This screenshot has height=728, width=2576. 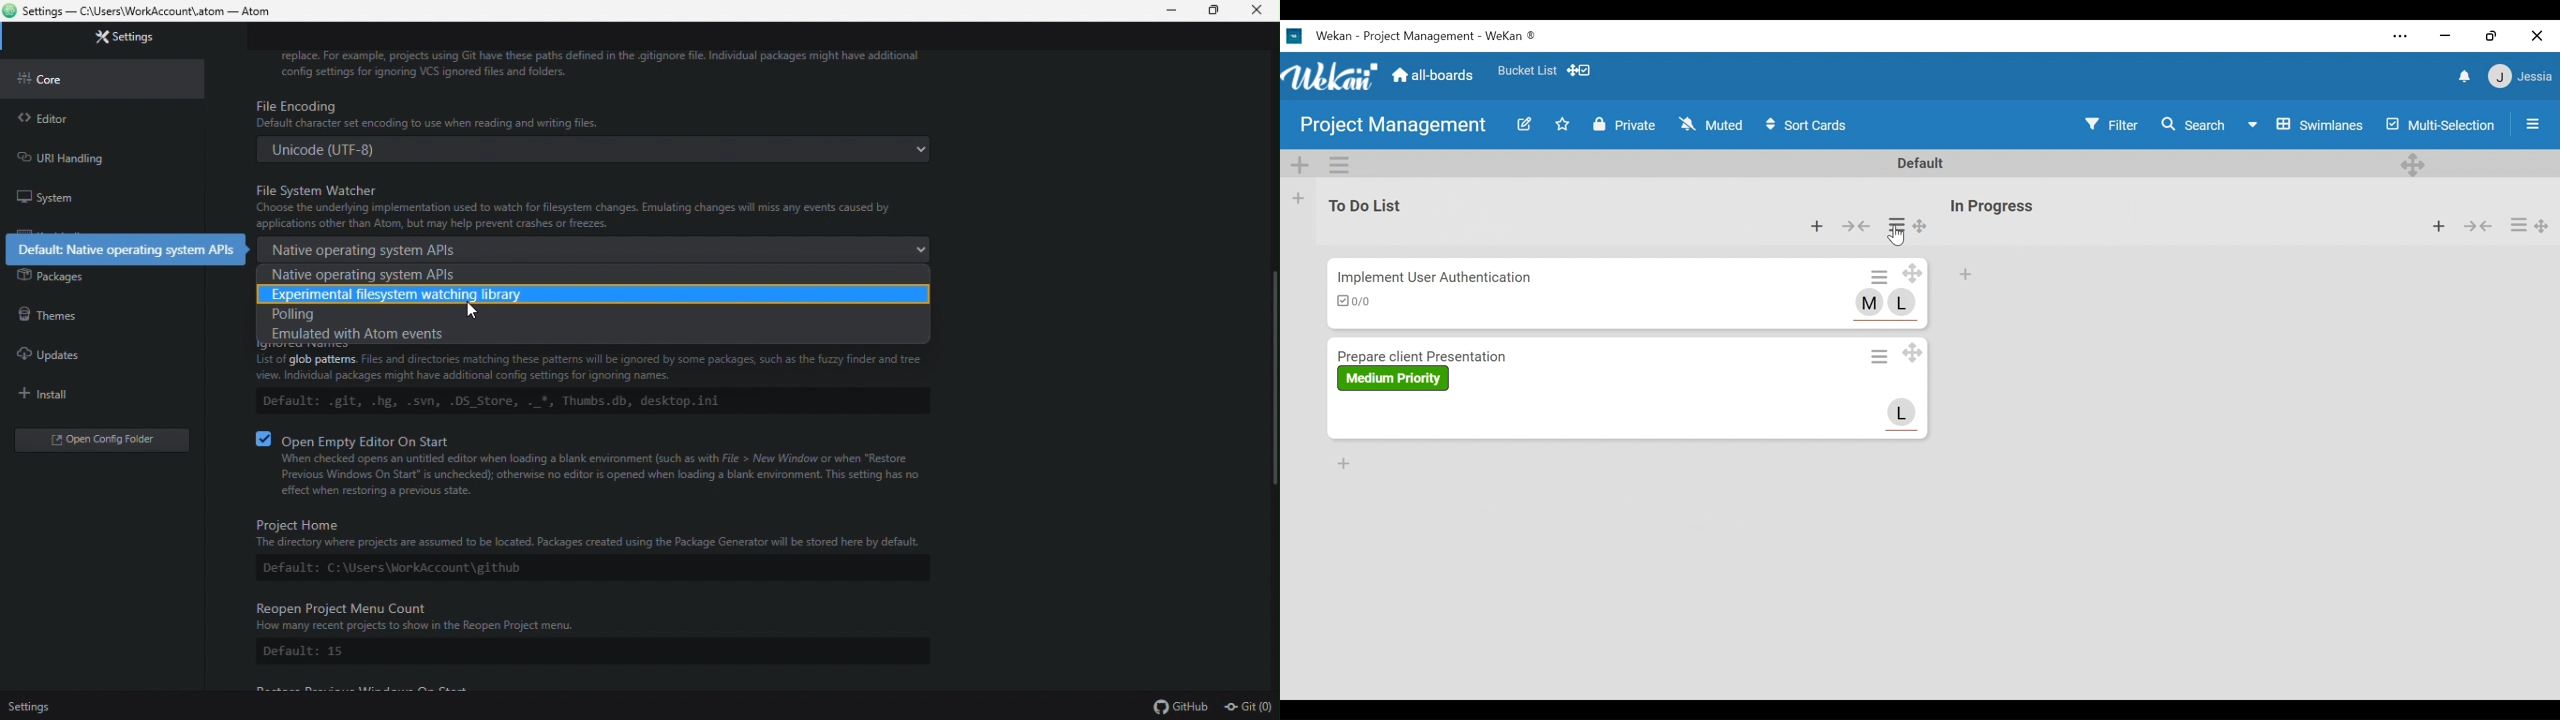 I want to click on Card, so click(x=1503, y=389).